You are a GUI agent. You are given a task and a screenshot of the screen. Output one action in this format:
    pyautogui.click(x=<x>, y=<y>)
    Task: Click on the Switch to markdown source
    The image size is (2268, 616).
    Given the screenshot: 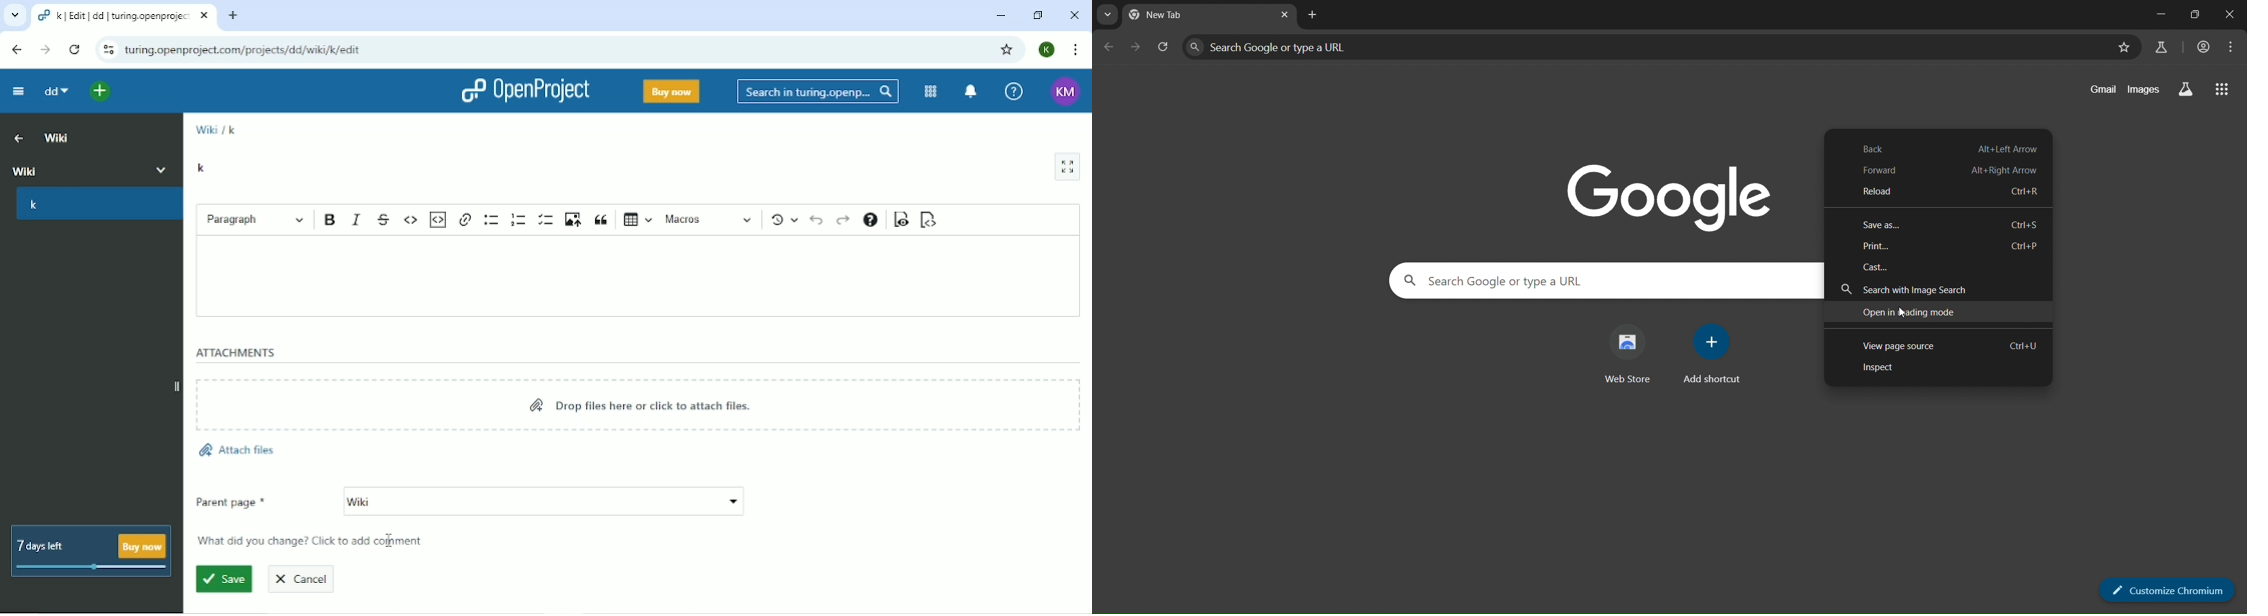 What is the action you would take?
    pyautogui.click(x=930, y=220)
    